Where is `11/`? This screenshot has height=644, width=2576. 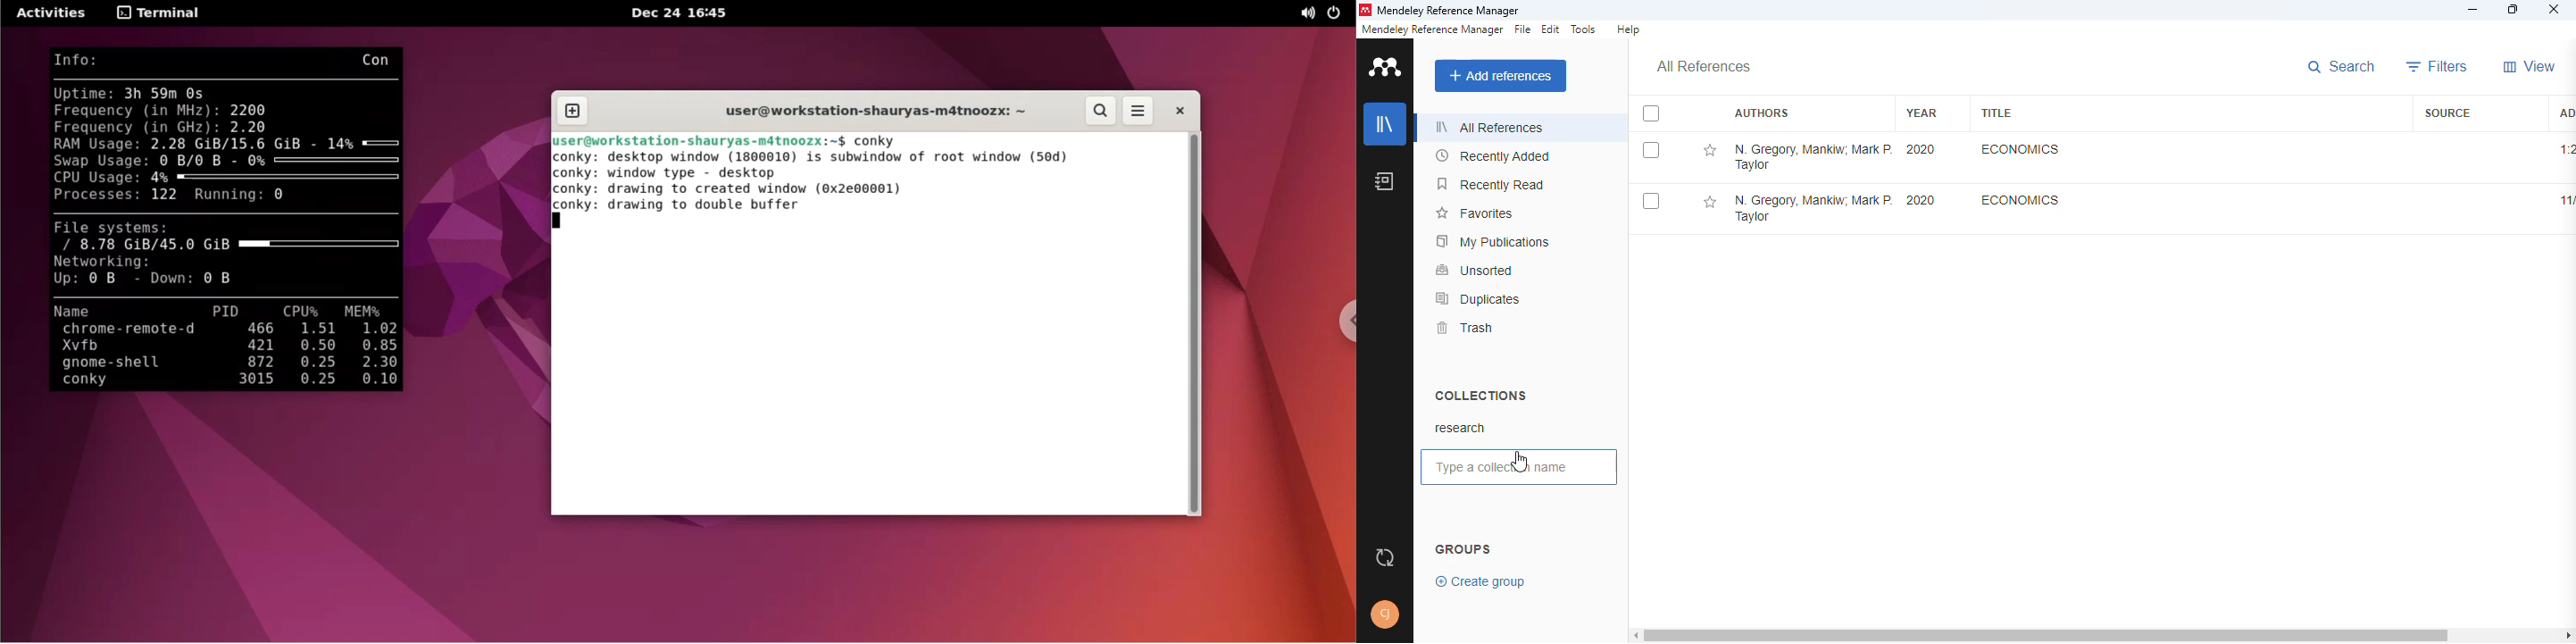 11/ is located at coordinates (2564, 201).